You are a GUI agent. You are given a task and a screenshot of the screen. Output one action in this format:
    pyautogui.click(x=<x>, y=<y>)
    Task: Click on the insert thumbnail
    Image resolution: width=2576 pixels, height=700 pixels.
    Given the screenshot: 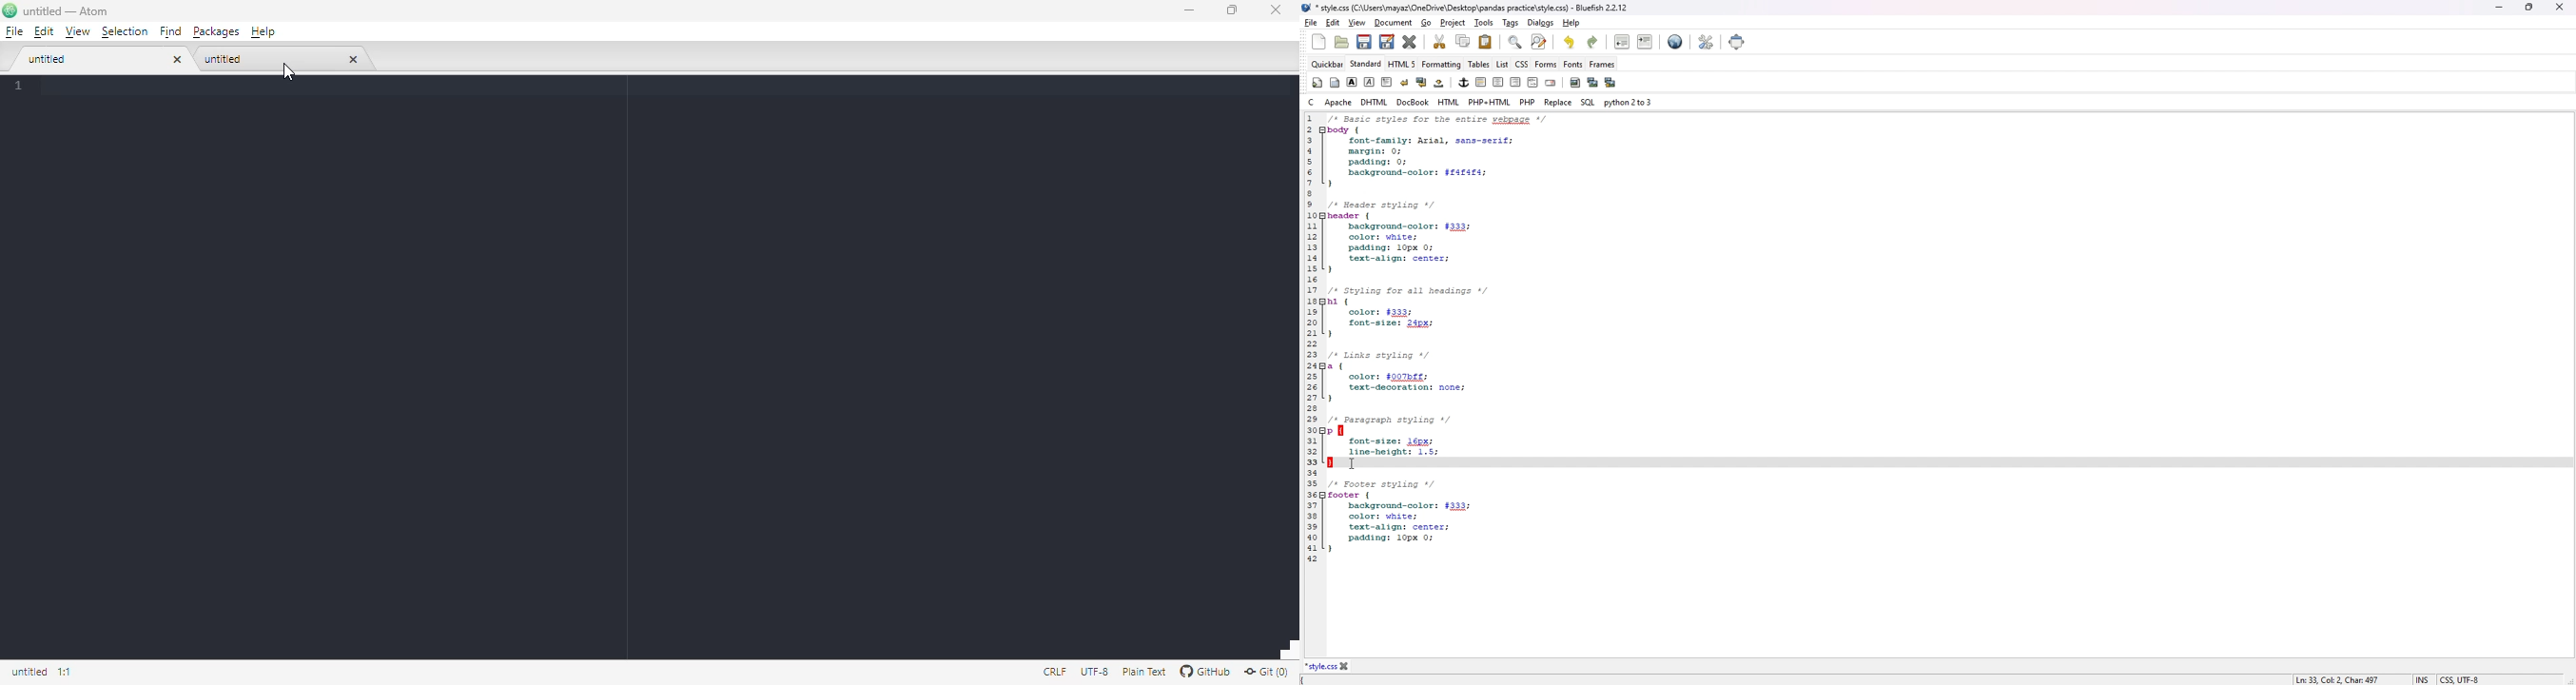 What is the action you would take?
    pyautogui.click(x=1593, y=83)
    